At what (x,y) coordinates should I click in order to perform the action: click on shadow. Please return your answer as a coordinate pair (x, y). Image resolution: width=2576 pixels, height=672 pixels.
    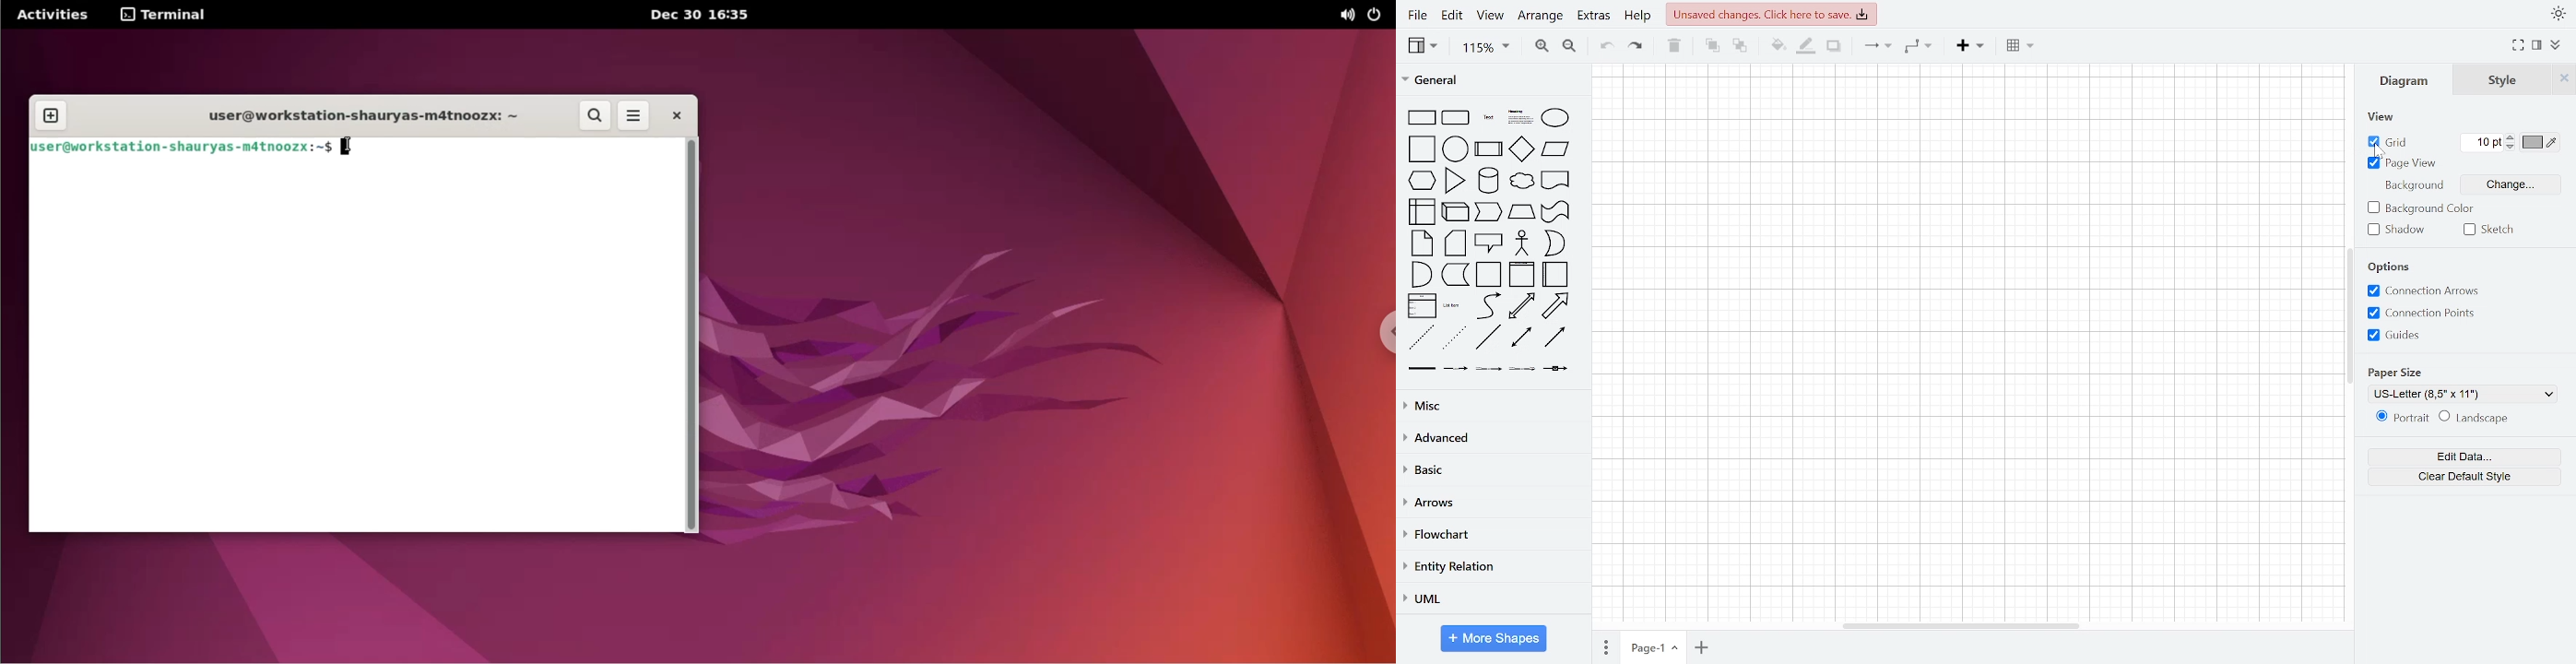
    Looking at the image, I should click on (2398, 231).